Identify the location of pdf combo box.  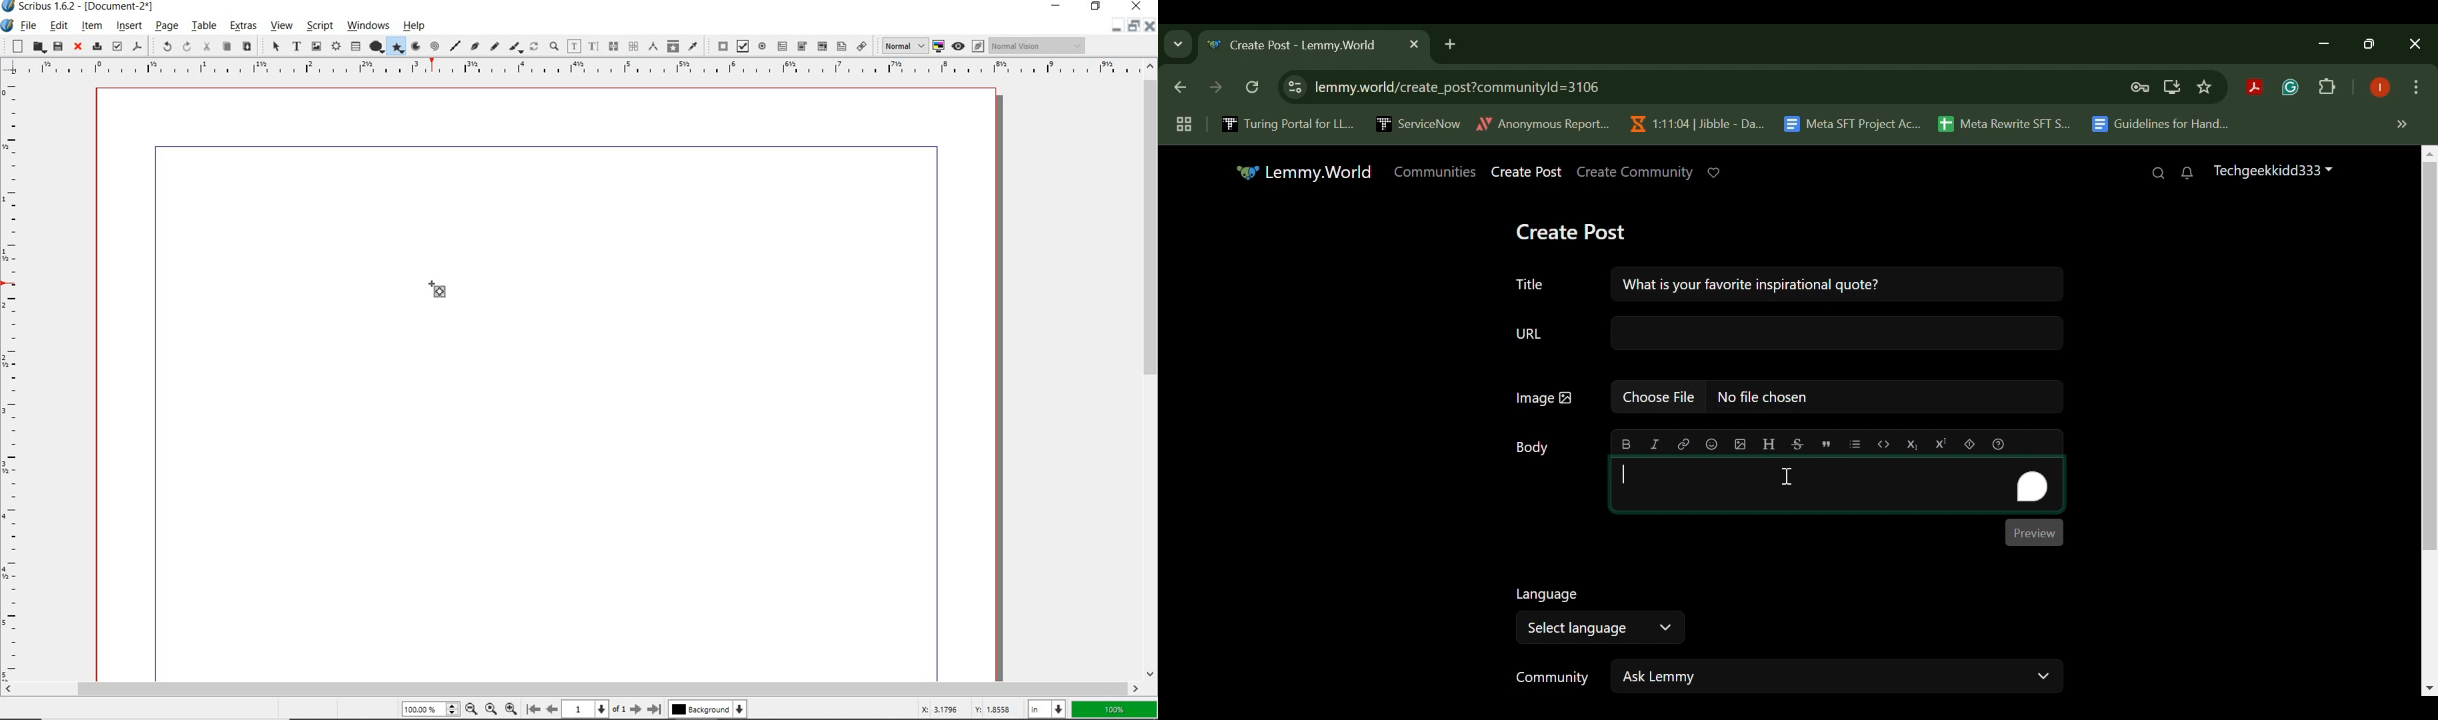
(802, 46).